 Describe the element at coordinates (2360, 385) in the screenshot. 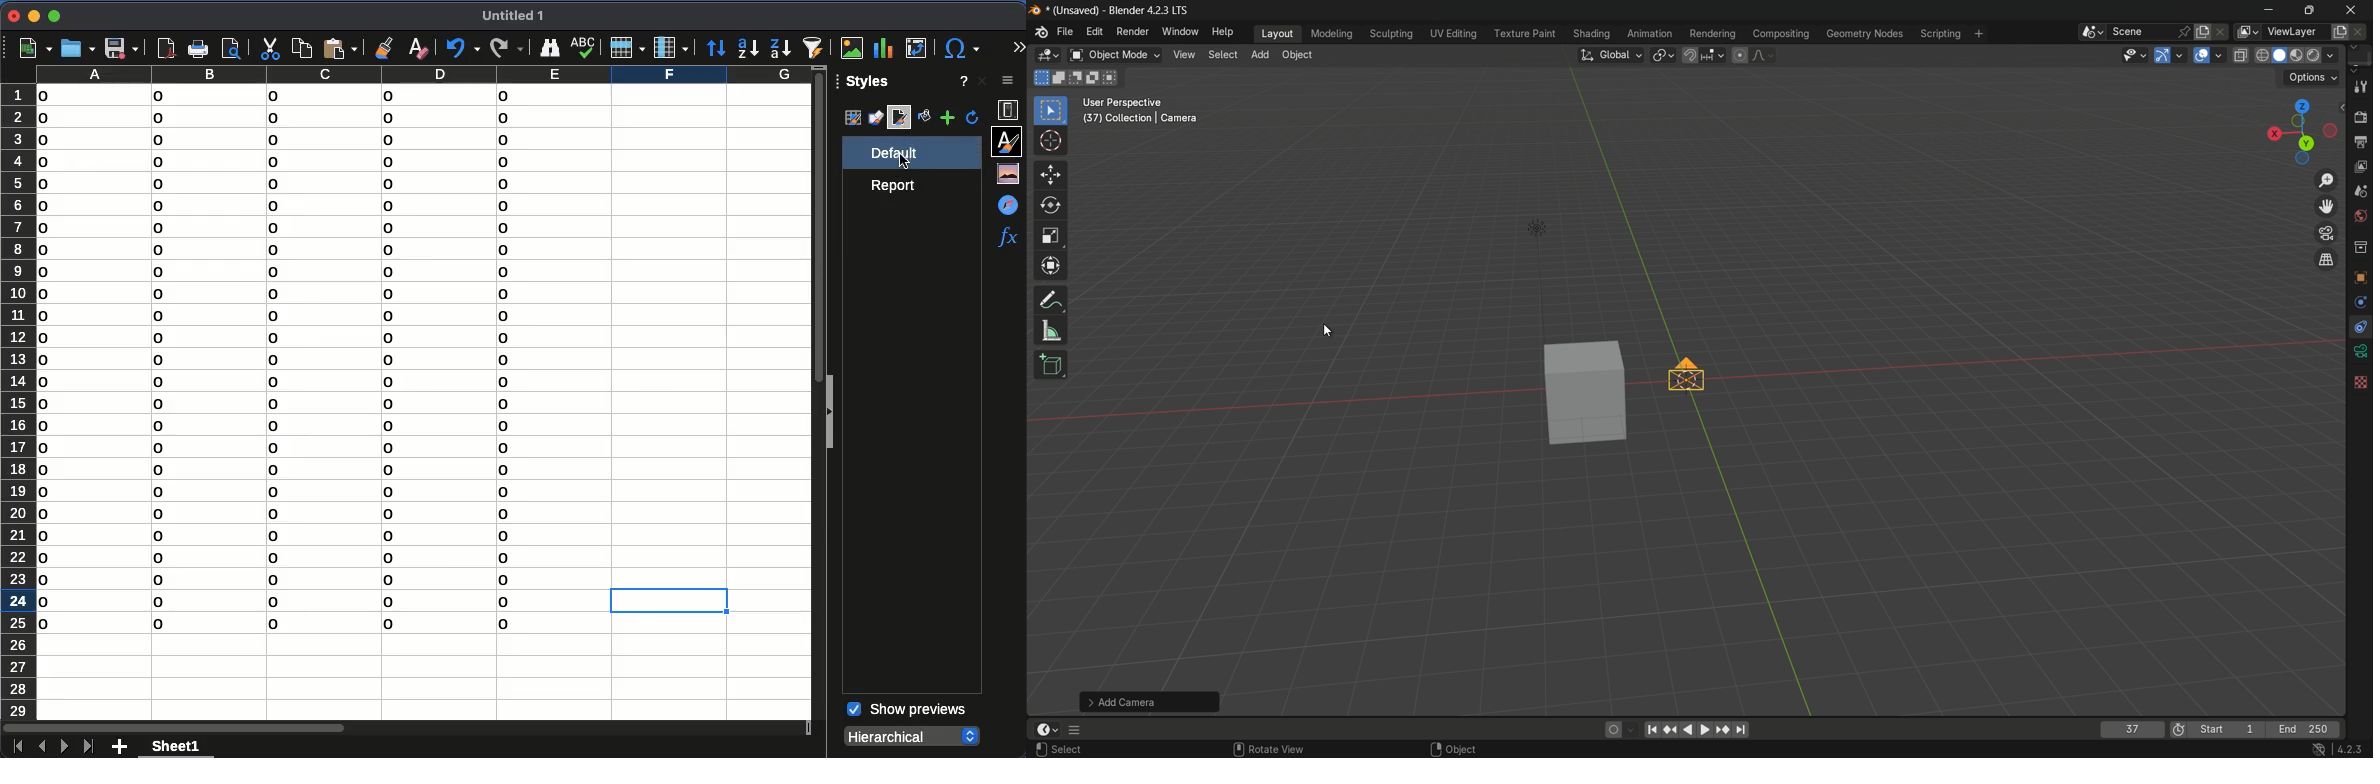

I see `background` at that location.